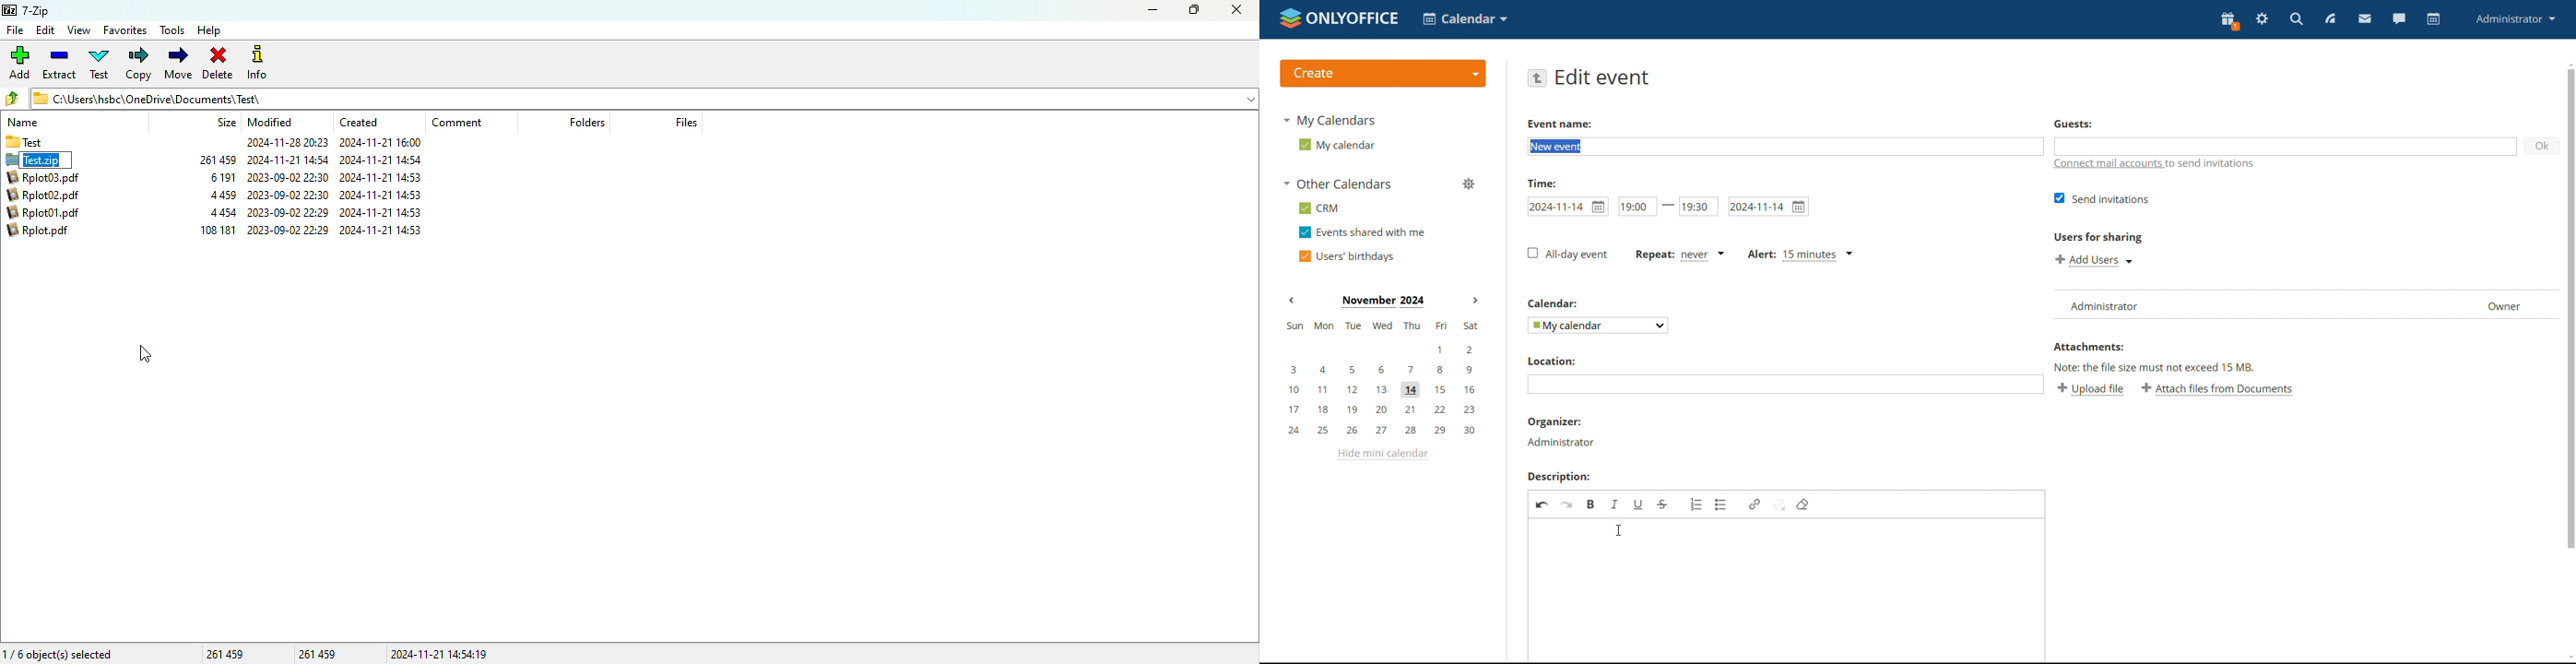 The height and width of the screenshot is (672, 2576). Describe the element at coordinates (585, 122) in the screenshot. I see `folders` at that location.